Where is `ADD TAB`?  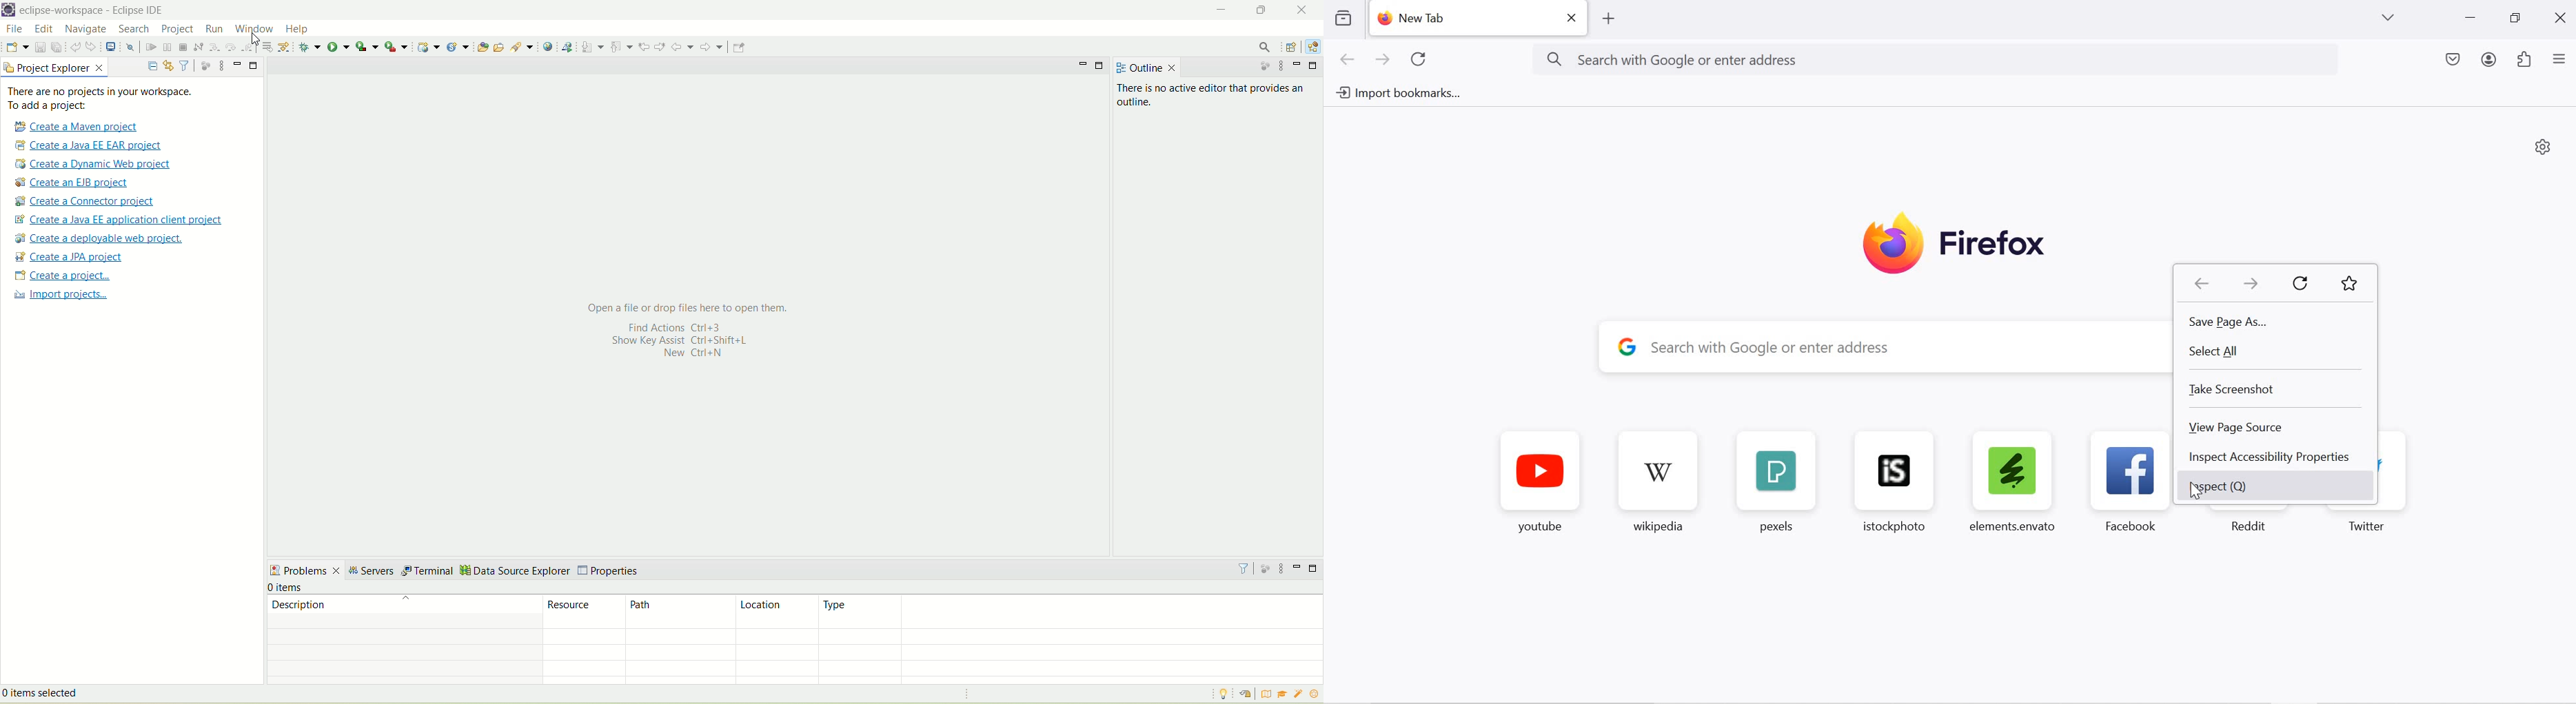 ADD TAB is located at coordinates (1610, 19).